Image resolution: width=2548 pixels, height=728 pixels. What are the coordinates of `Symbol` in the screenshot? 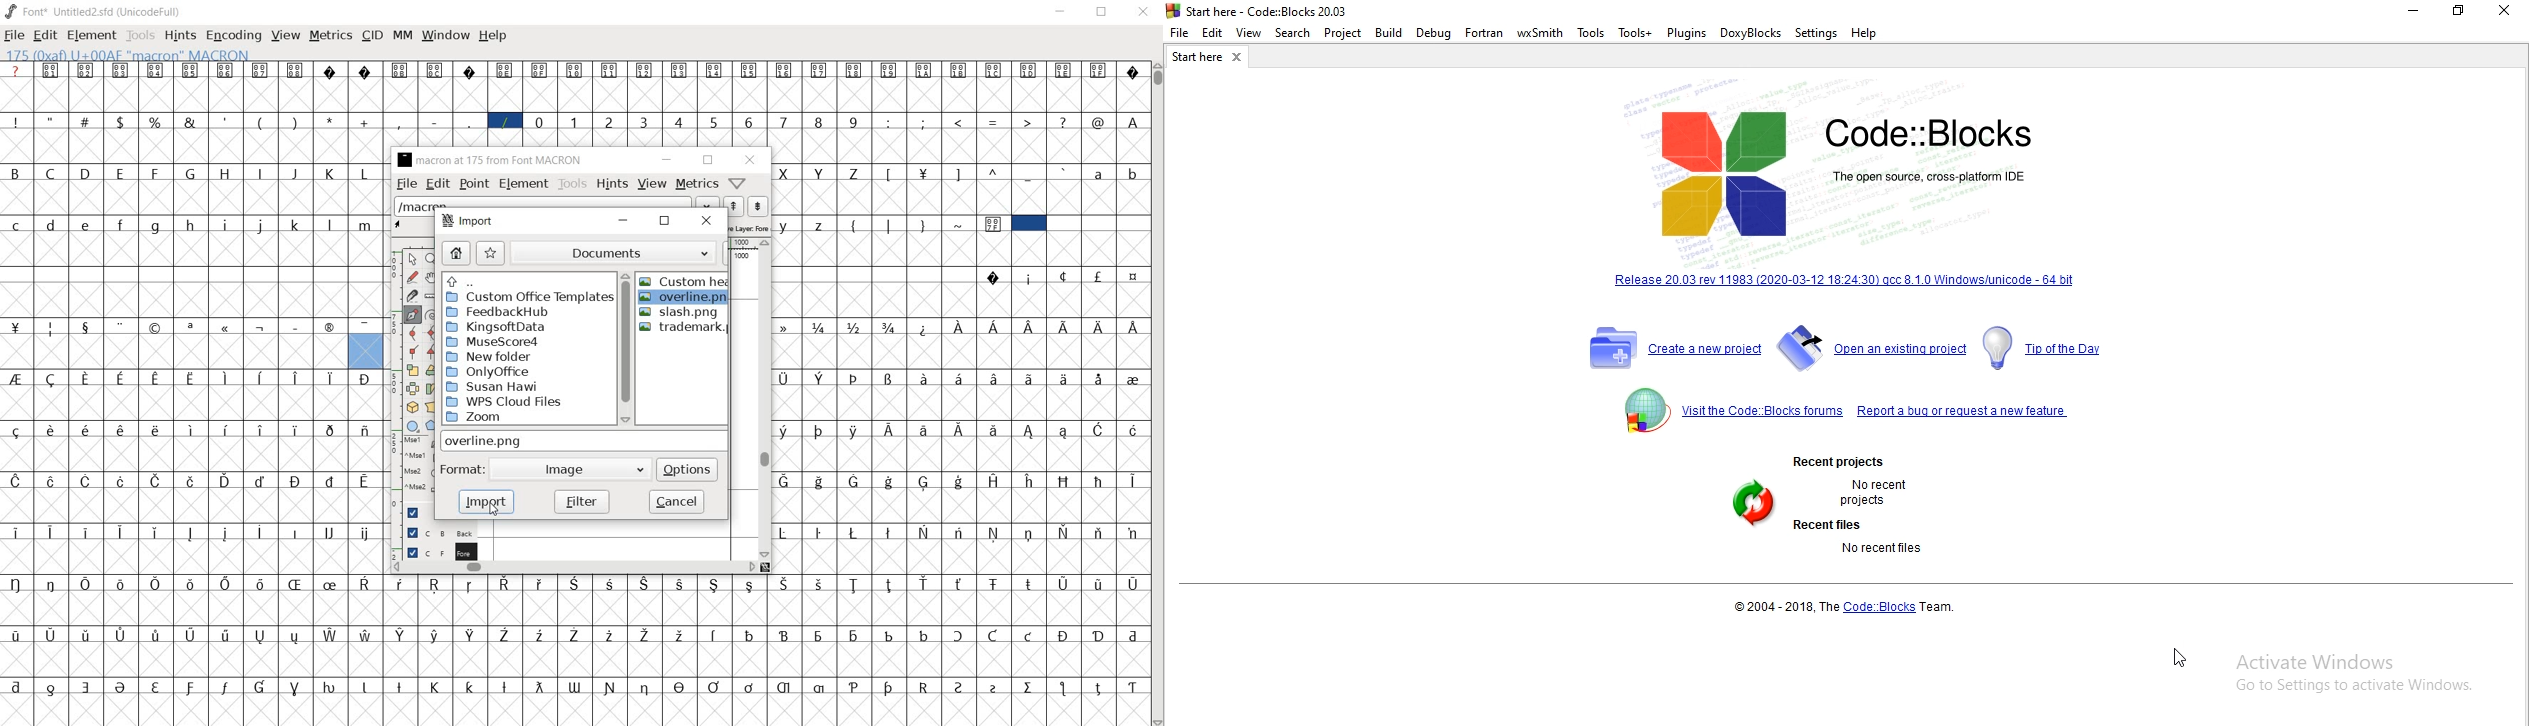 It's located at (1133, 429).